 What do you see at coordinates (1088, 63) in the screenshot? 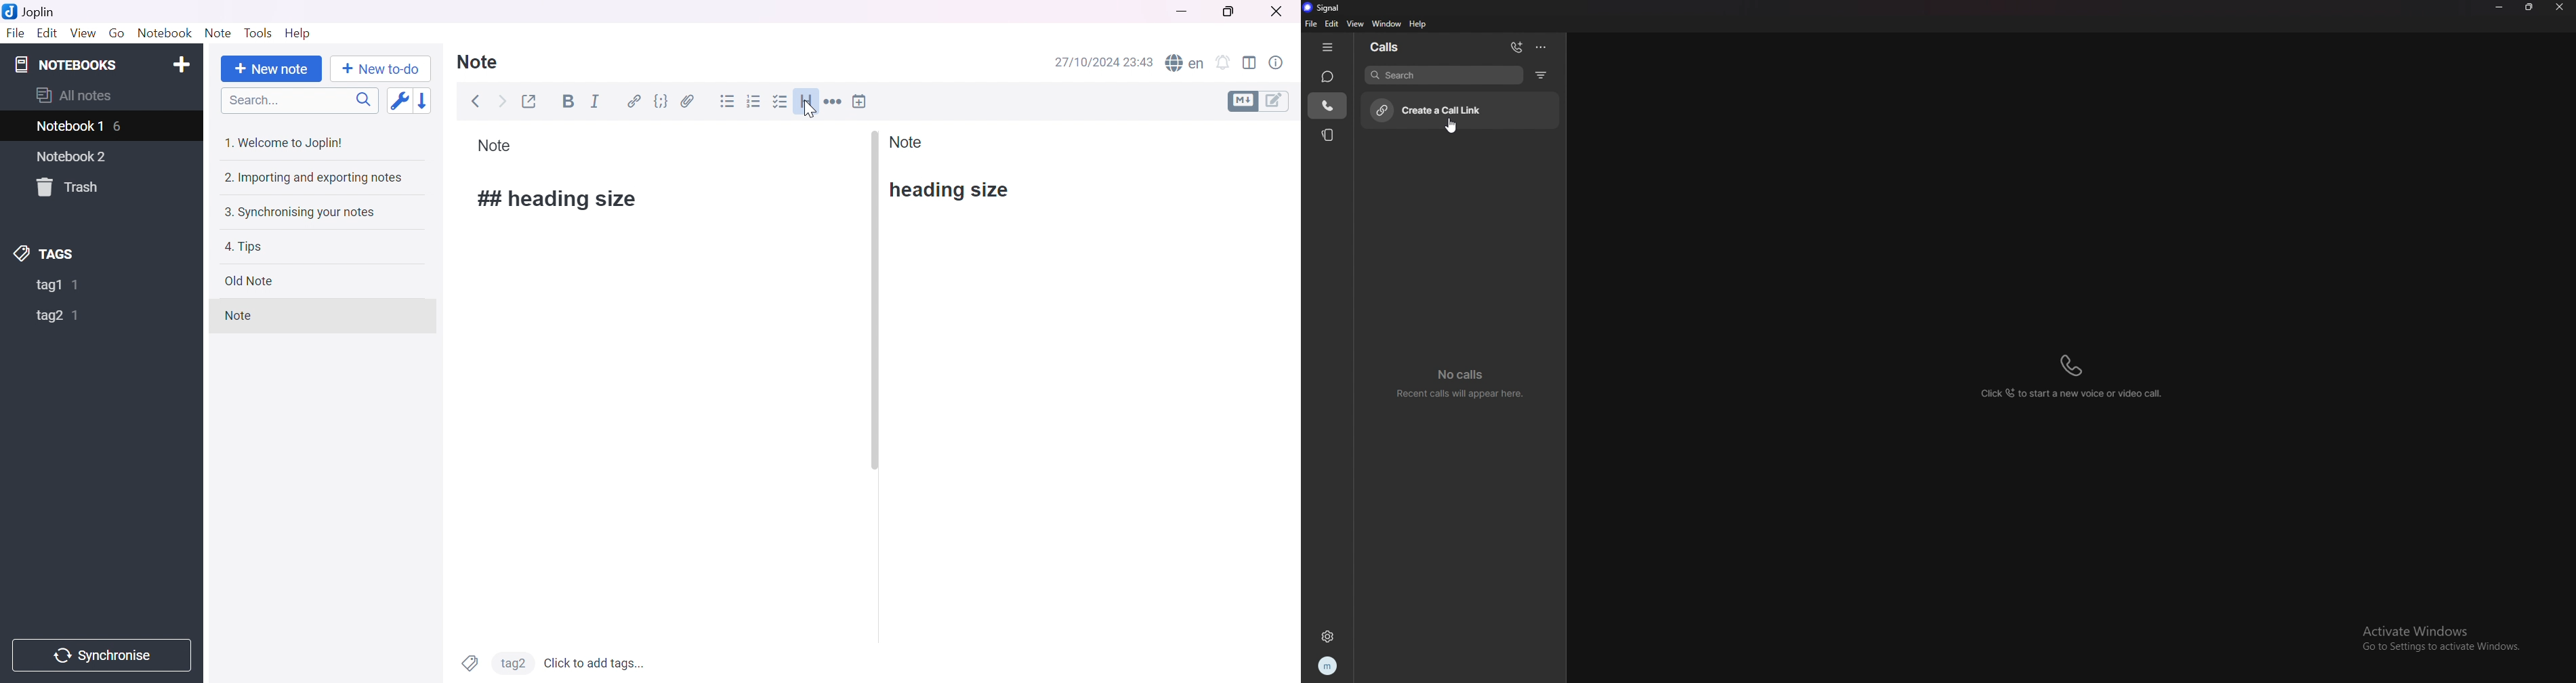
I see `27/10/2024` at bounding box center [1088, 63].